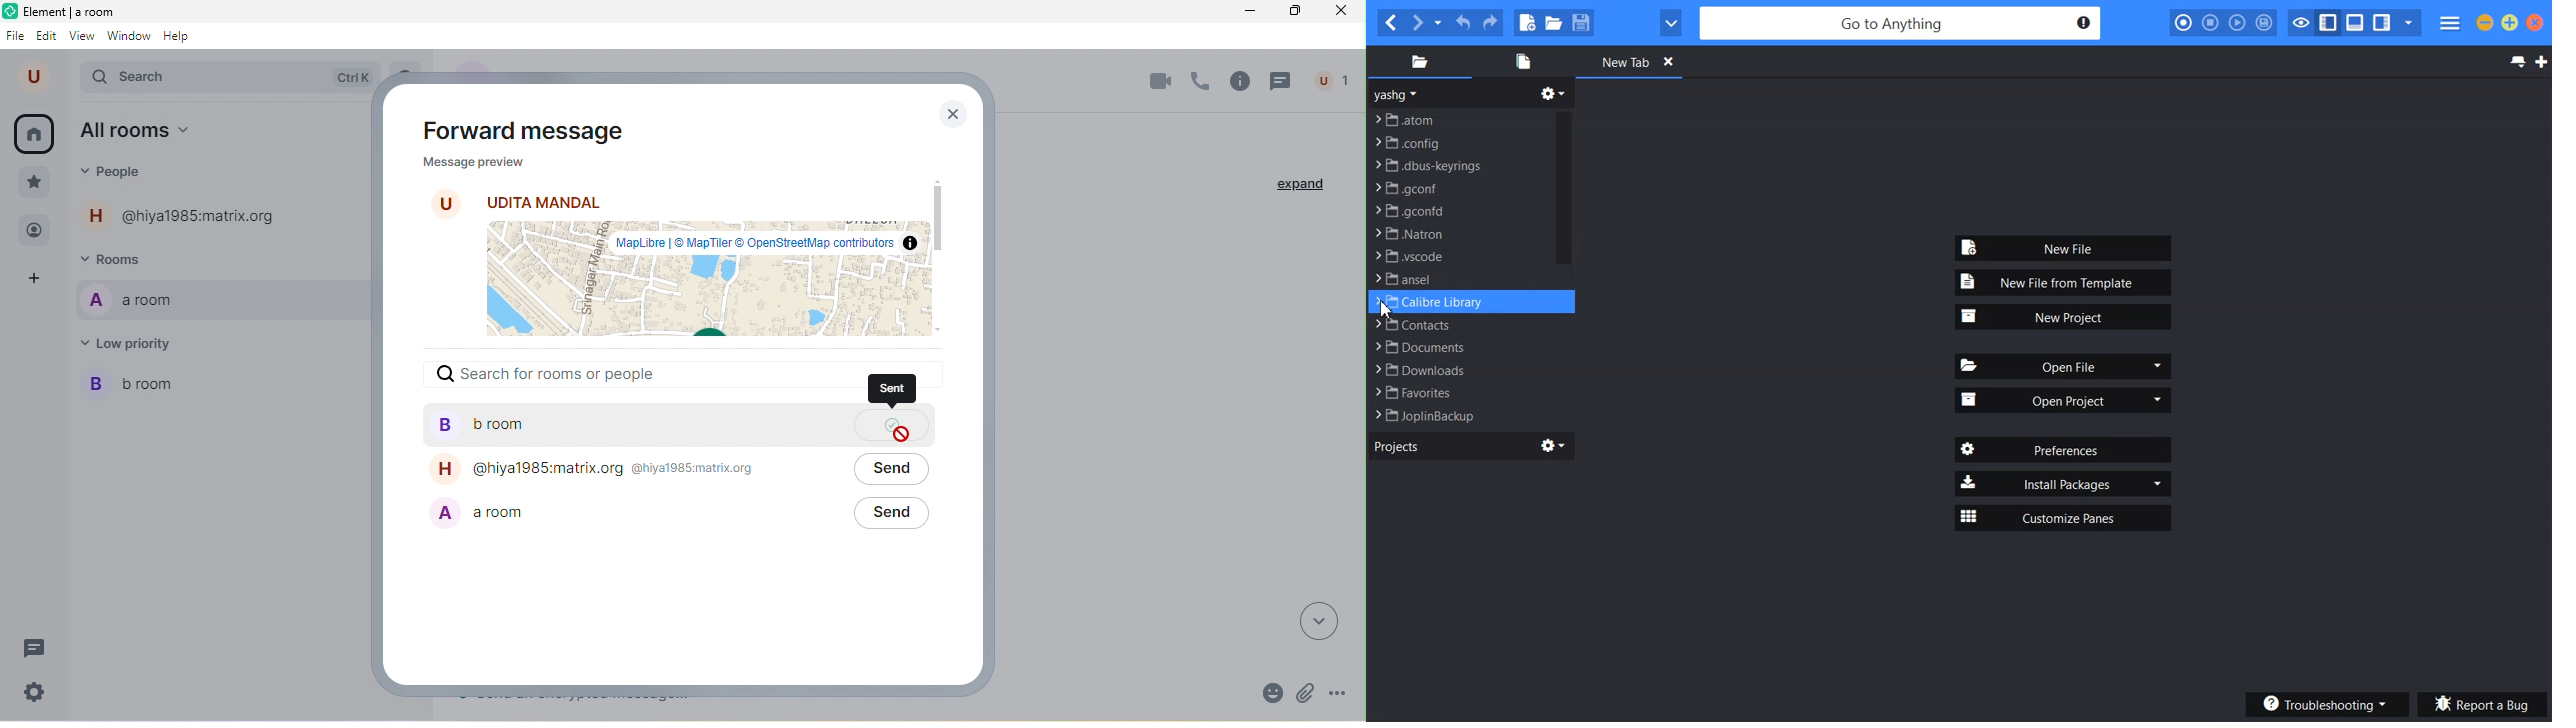 This screenshot has height=728, width=2576. Describe the element at coordinates (1249, 15) in the screenshot. I see `minimize` at that location.